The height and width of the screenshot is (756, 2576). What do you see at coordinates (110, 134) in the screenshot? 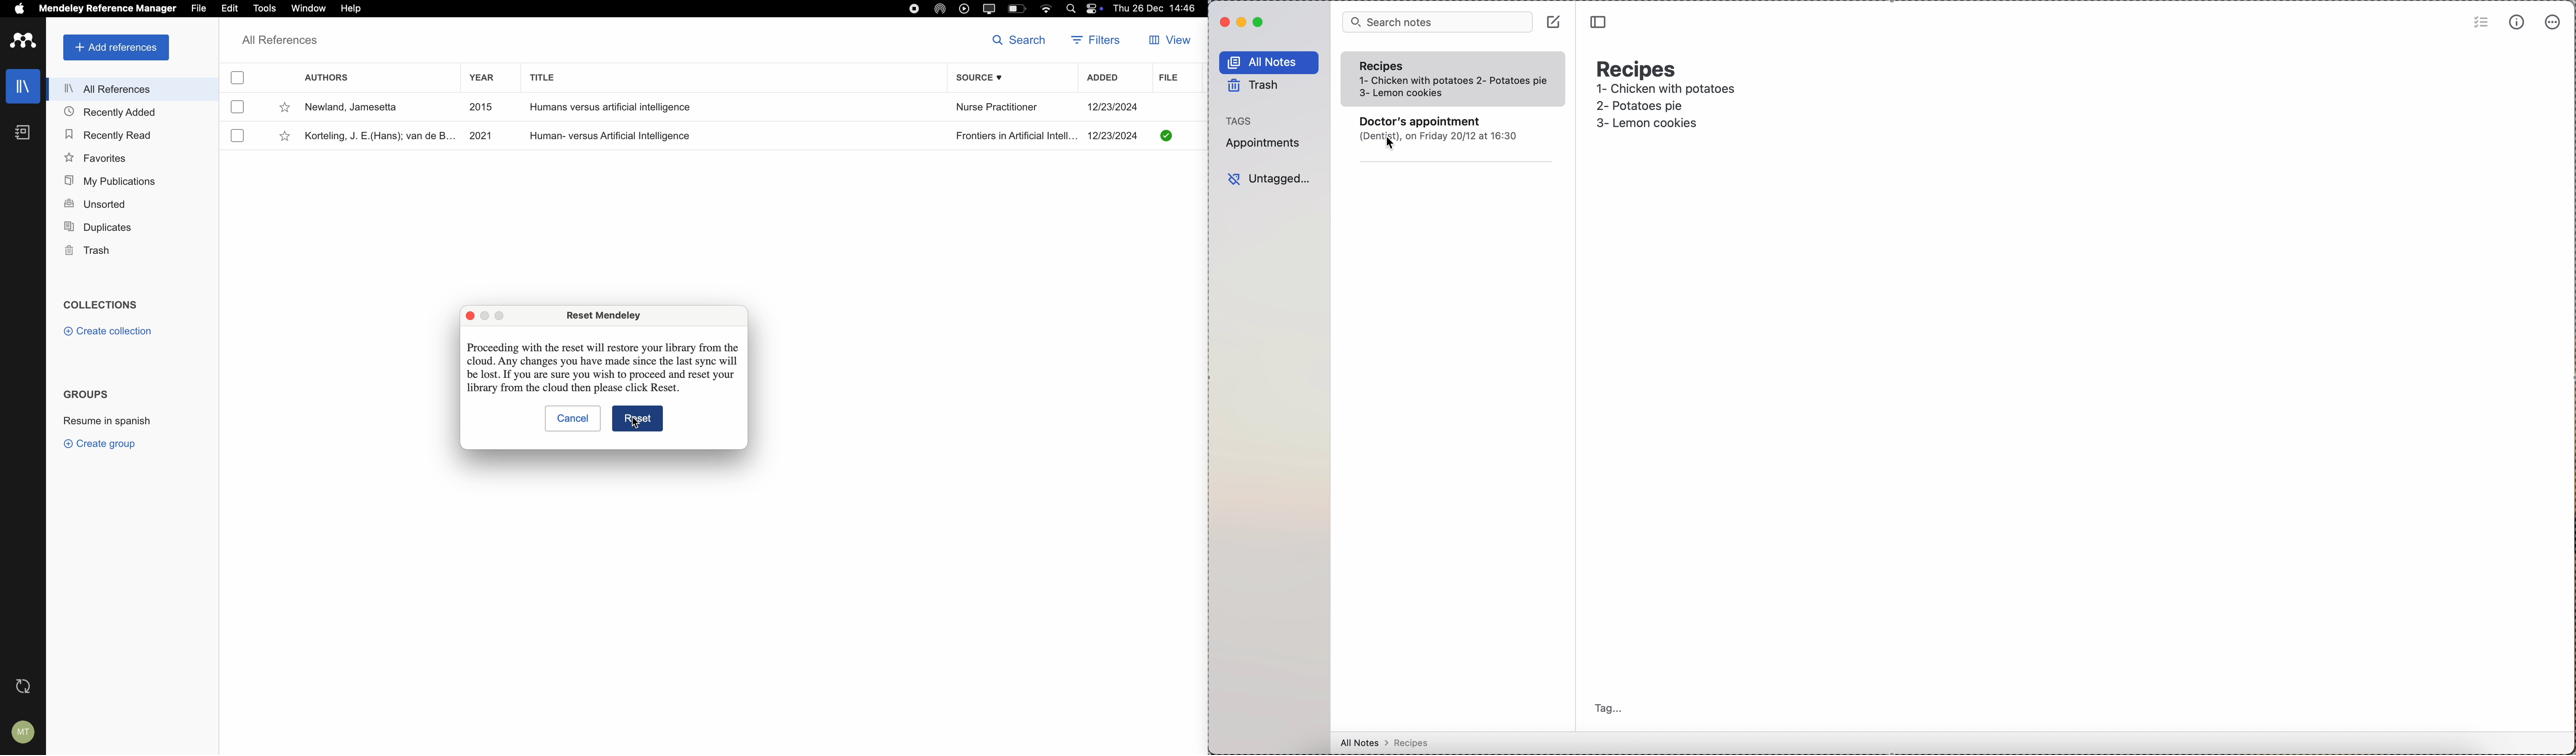
I see `recently read` at bounding box center [110, 134].